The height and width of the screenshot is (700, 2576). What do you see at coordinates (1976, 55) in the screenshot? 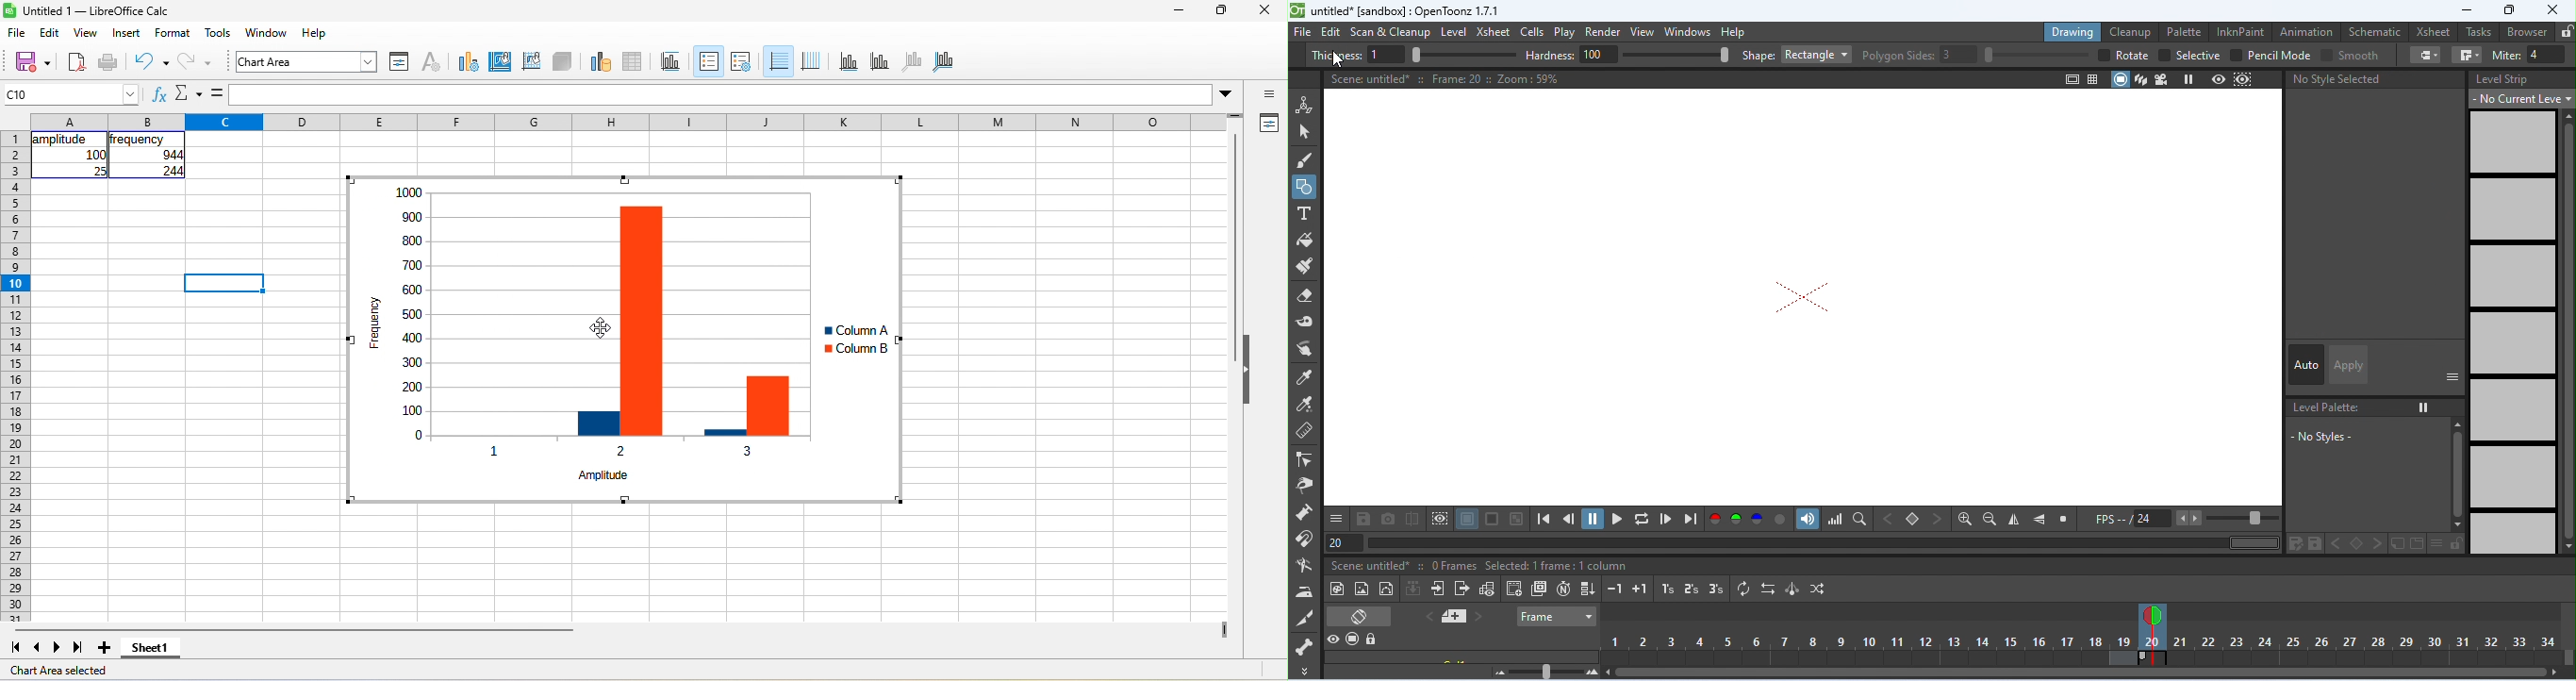
I see `polygon slides` at bounding box center [1976, 55].